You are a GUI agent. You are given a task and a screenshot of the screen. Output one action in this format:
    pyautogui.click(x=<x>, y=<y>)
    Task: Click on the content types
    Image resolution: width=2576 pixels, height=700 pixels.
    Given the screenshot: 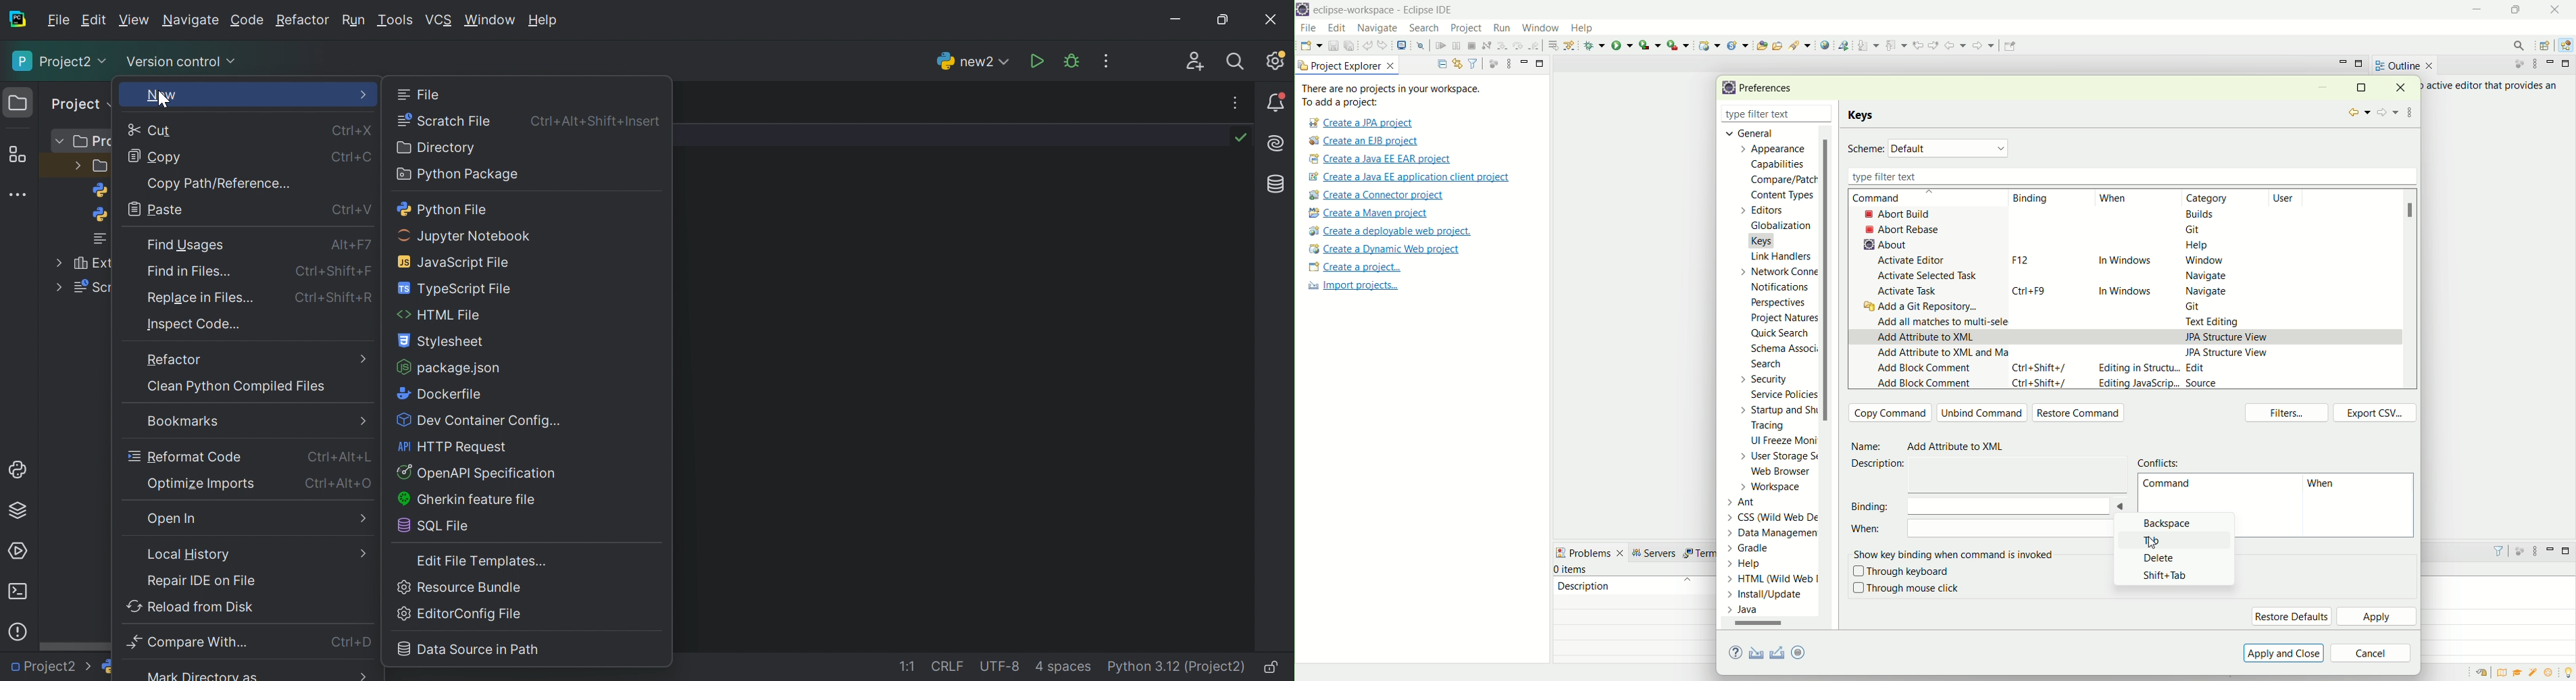 What is the action you would take?
    pyautogui.click(x=1778, y=196)
    